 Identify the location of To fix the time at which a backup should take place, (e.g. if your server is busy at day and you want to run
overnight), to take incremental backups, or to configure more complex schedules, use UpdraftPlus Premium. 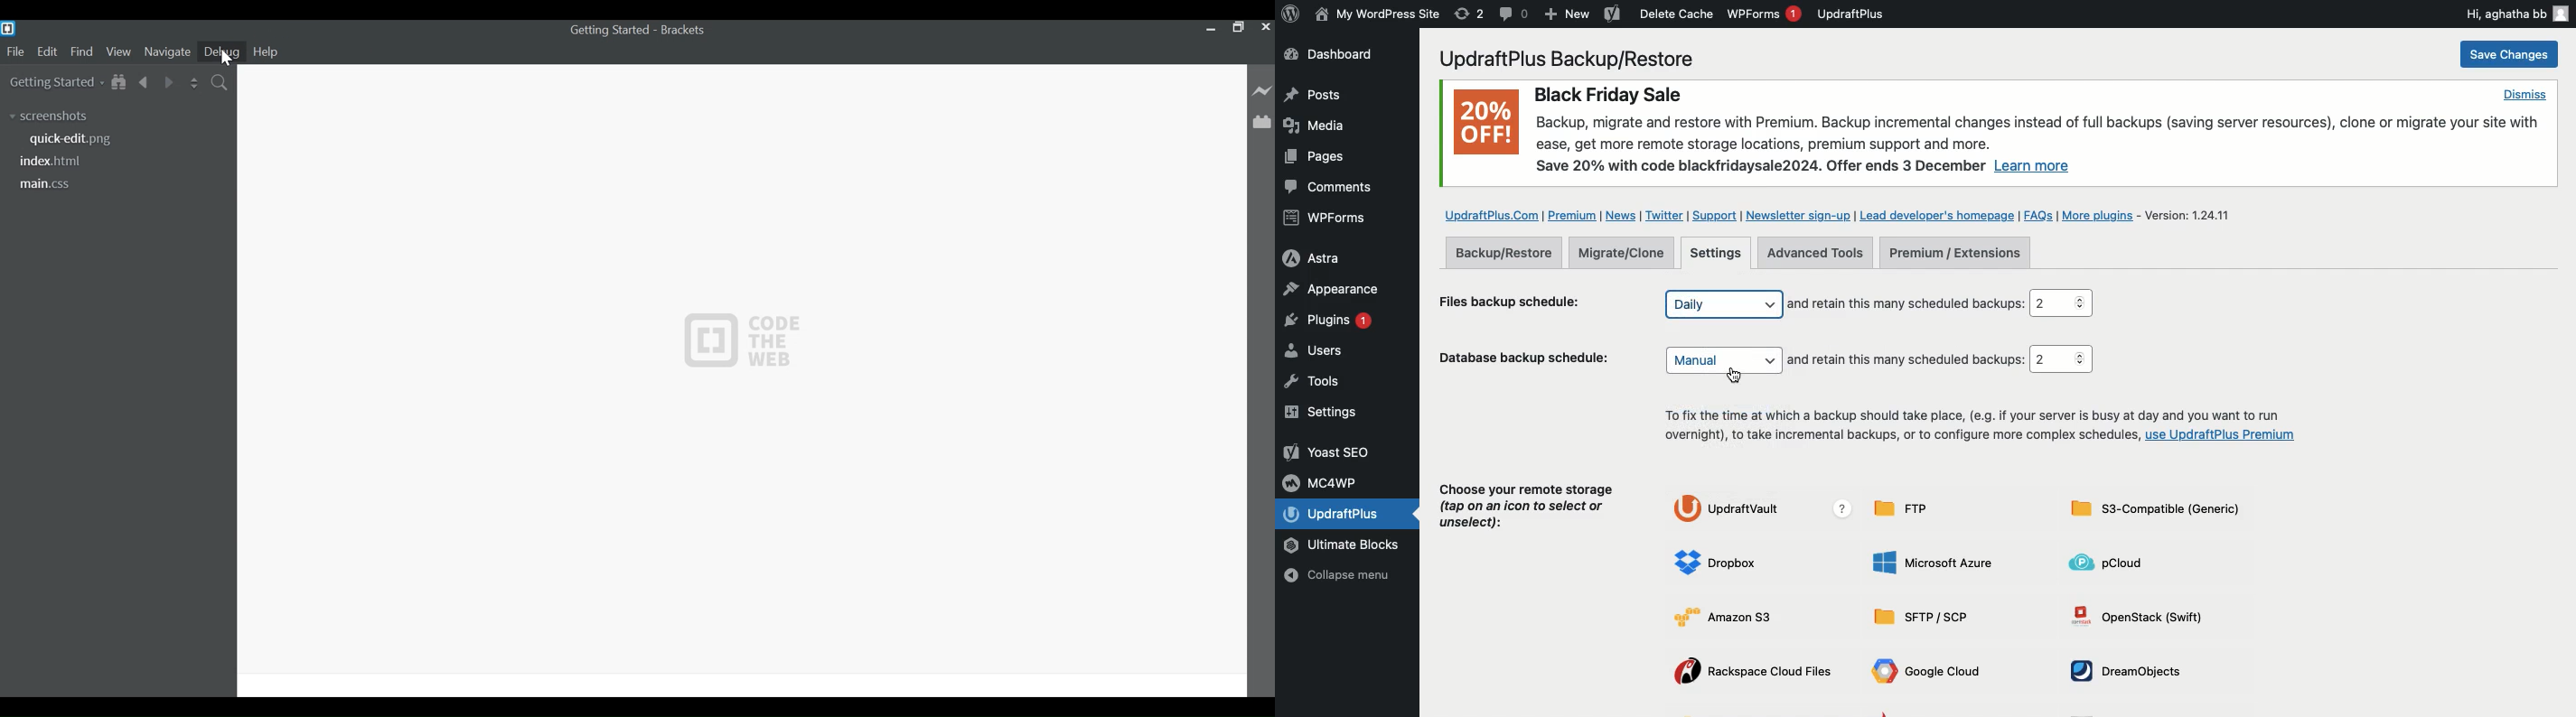
(1976, 427).